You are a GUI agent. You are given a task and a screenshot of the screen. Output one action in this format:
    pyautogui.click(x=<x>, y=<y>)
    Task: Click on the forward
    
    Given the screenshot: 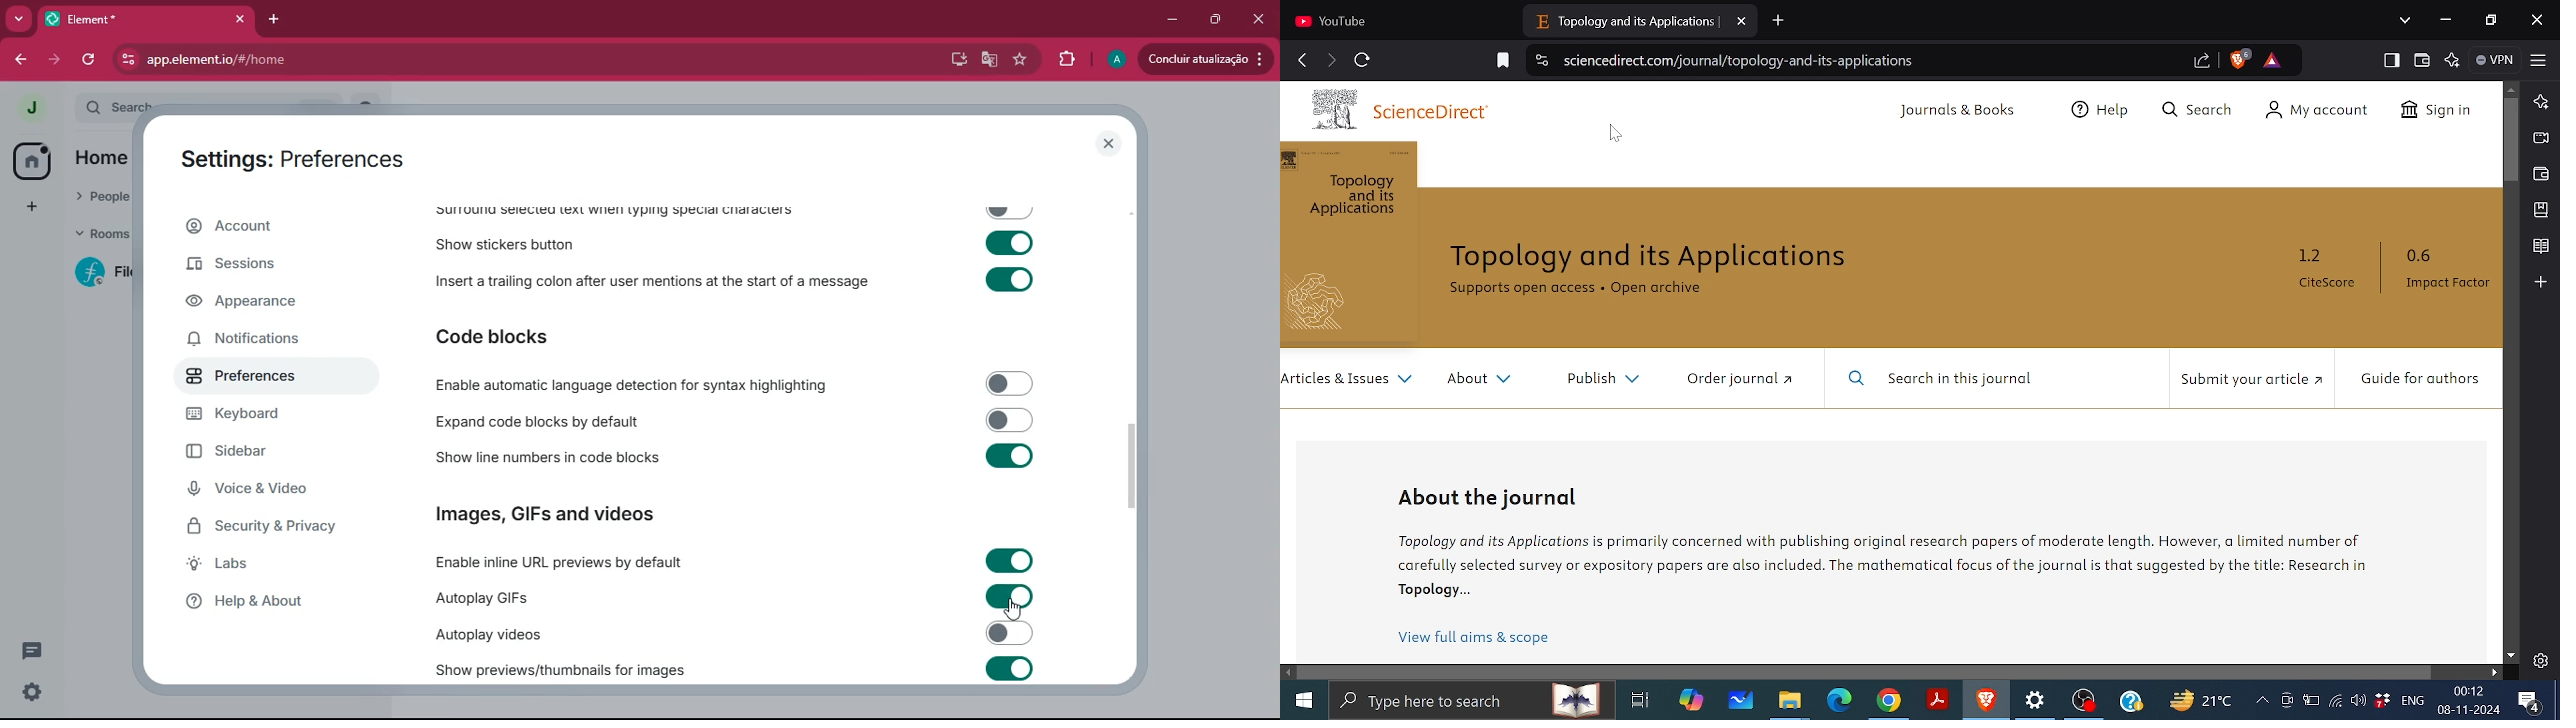 What is the action you would take?
    pyautogui.click(x=54, y=58)
    